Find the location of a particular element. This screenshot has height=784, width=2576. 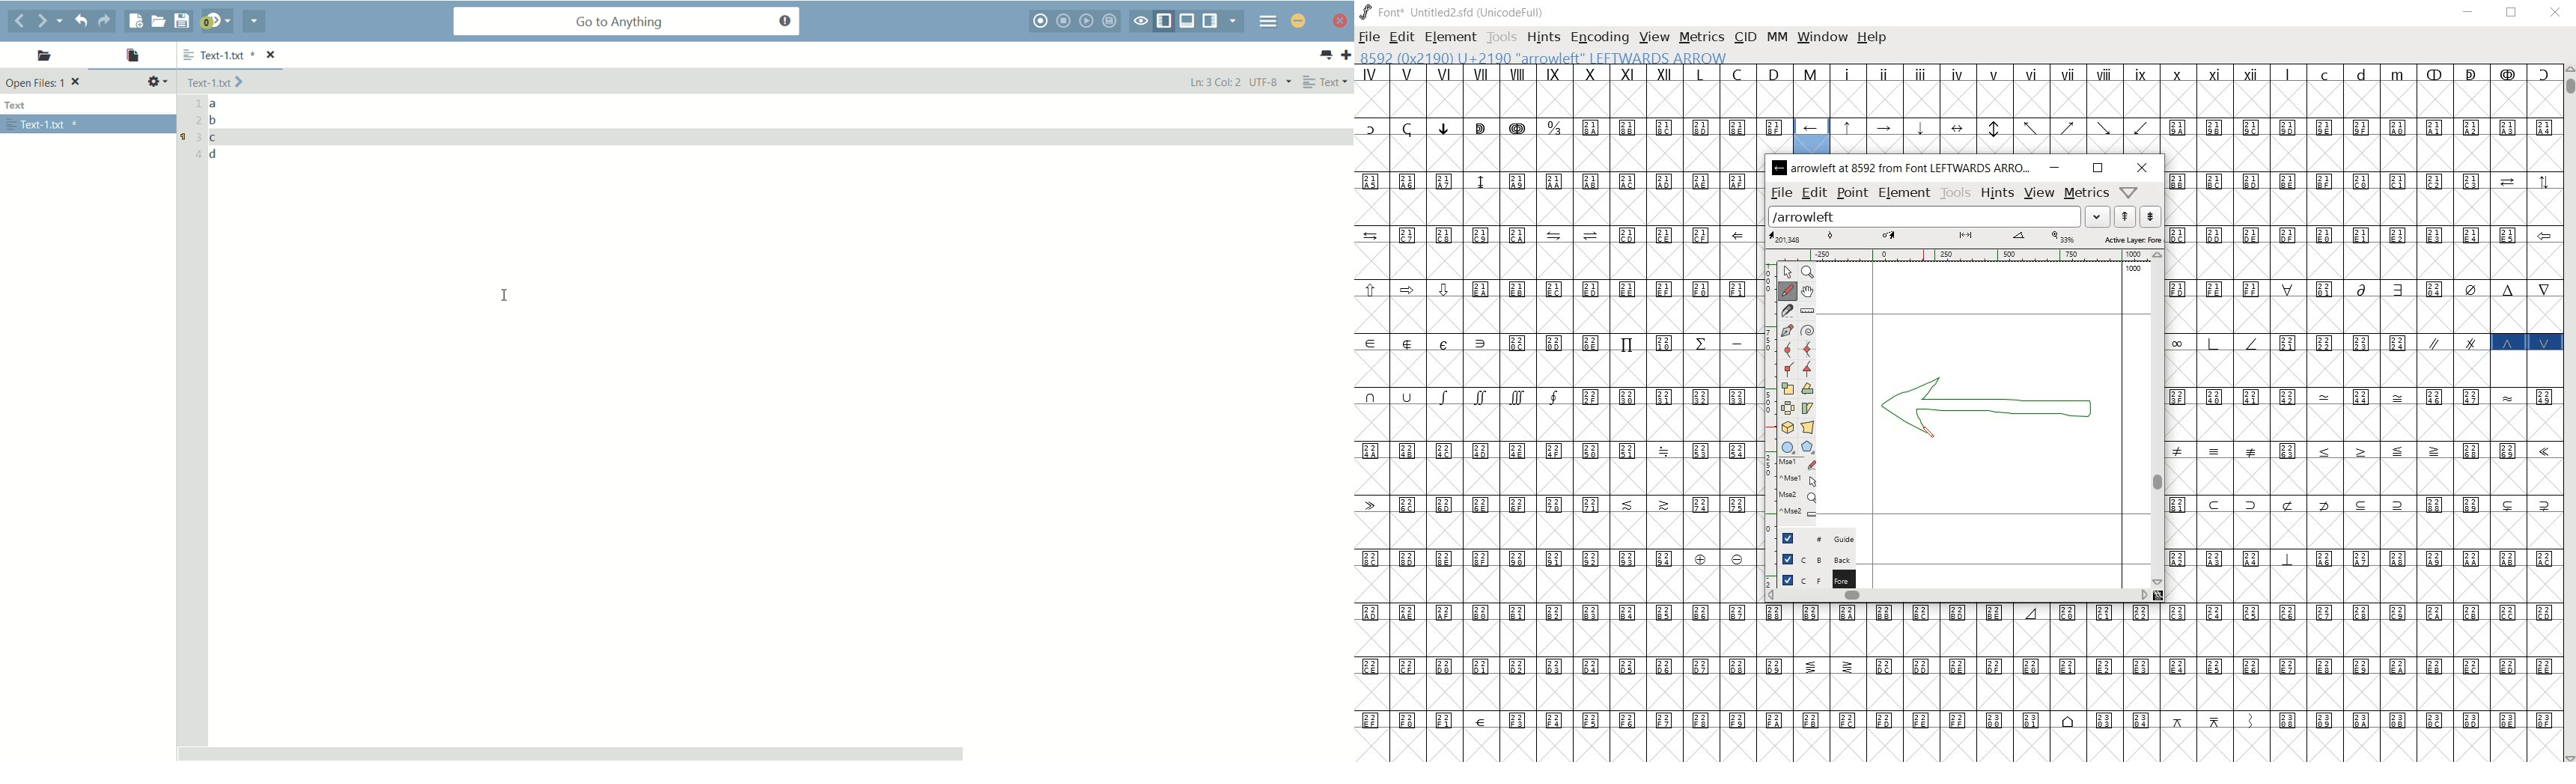

menu is located at coordinates (1267, 23).